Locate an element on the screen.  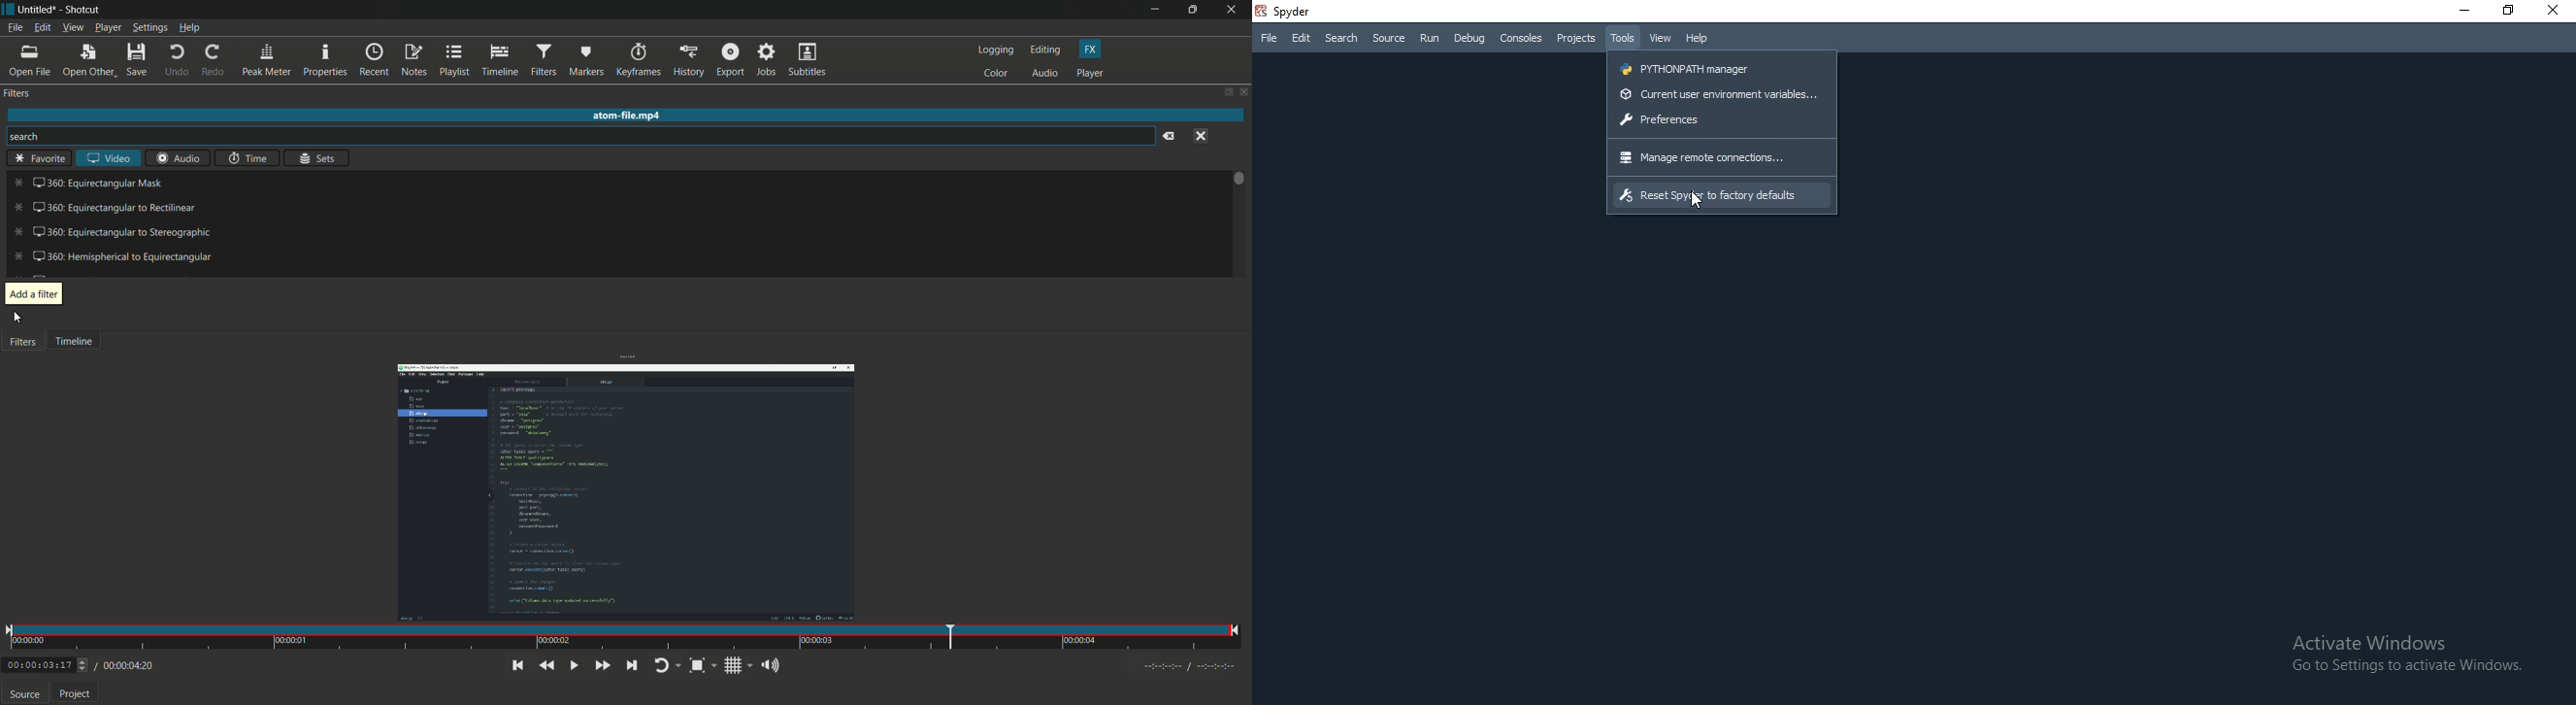
skip to the previous point is located at coordinates (518, 666).